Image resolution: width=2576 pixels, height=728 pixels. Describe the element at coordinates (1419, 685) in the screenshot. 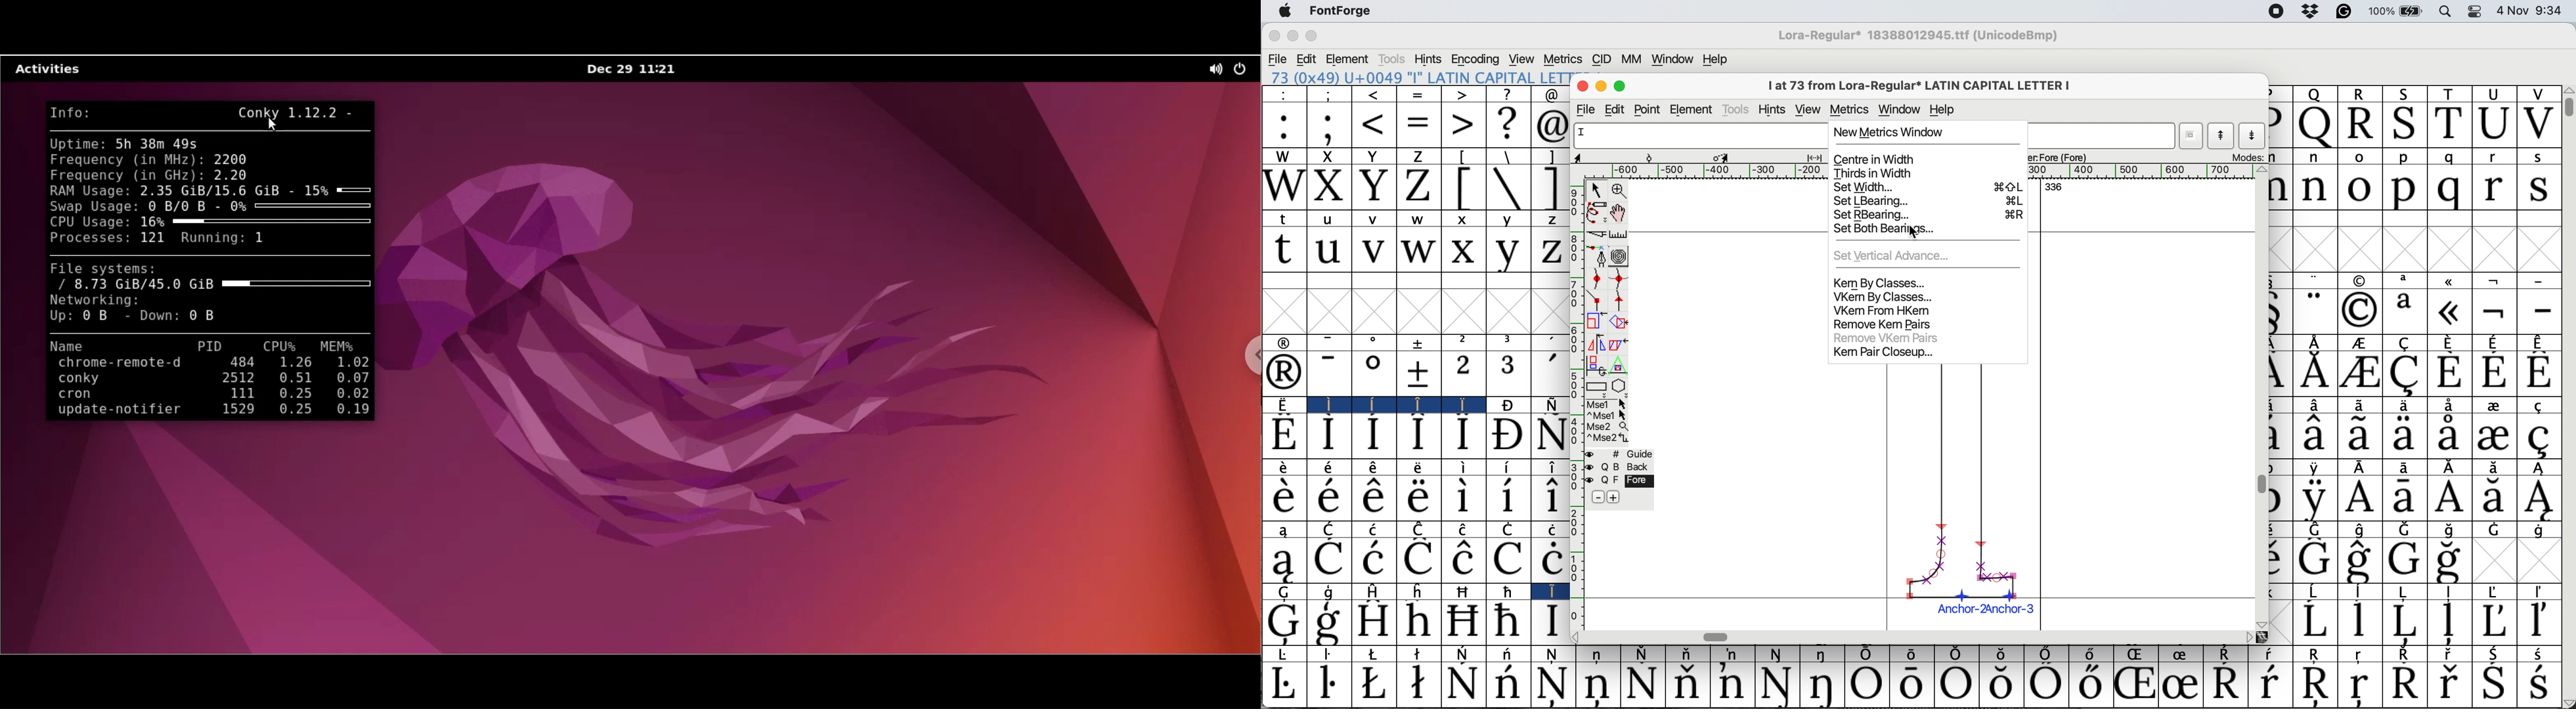

I see `Symbol` at that location.